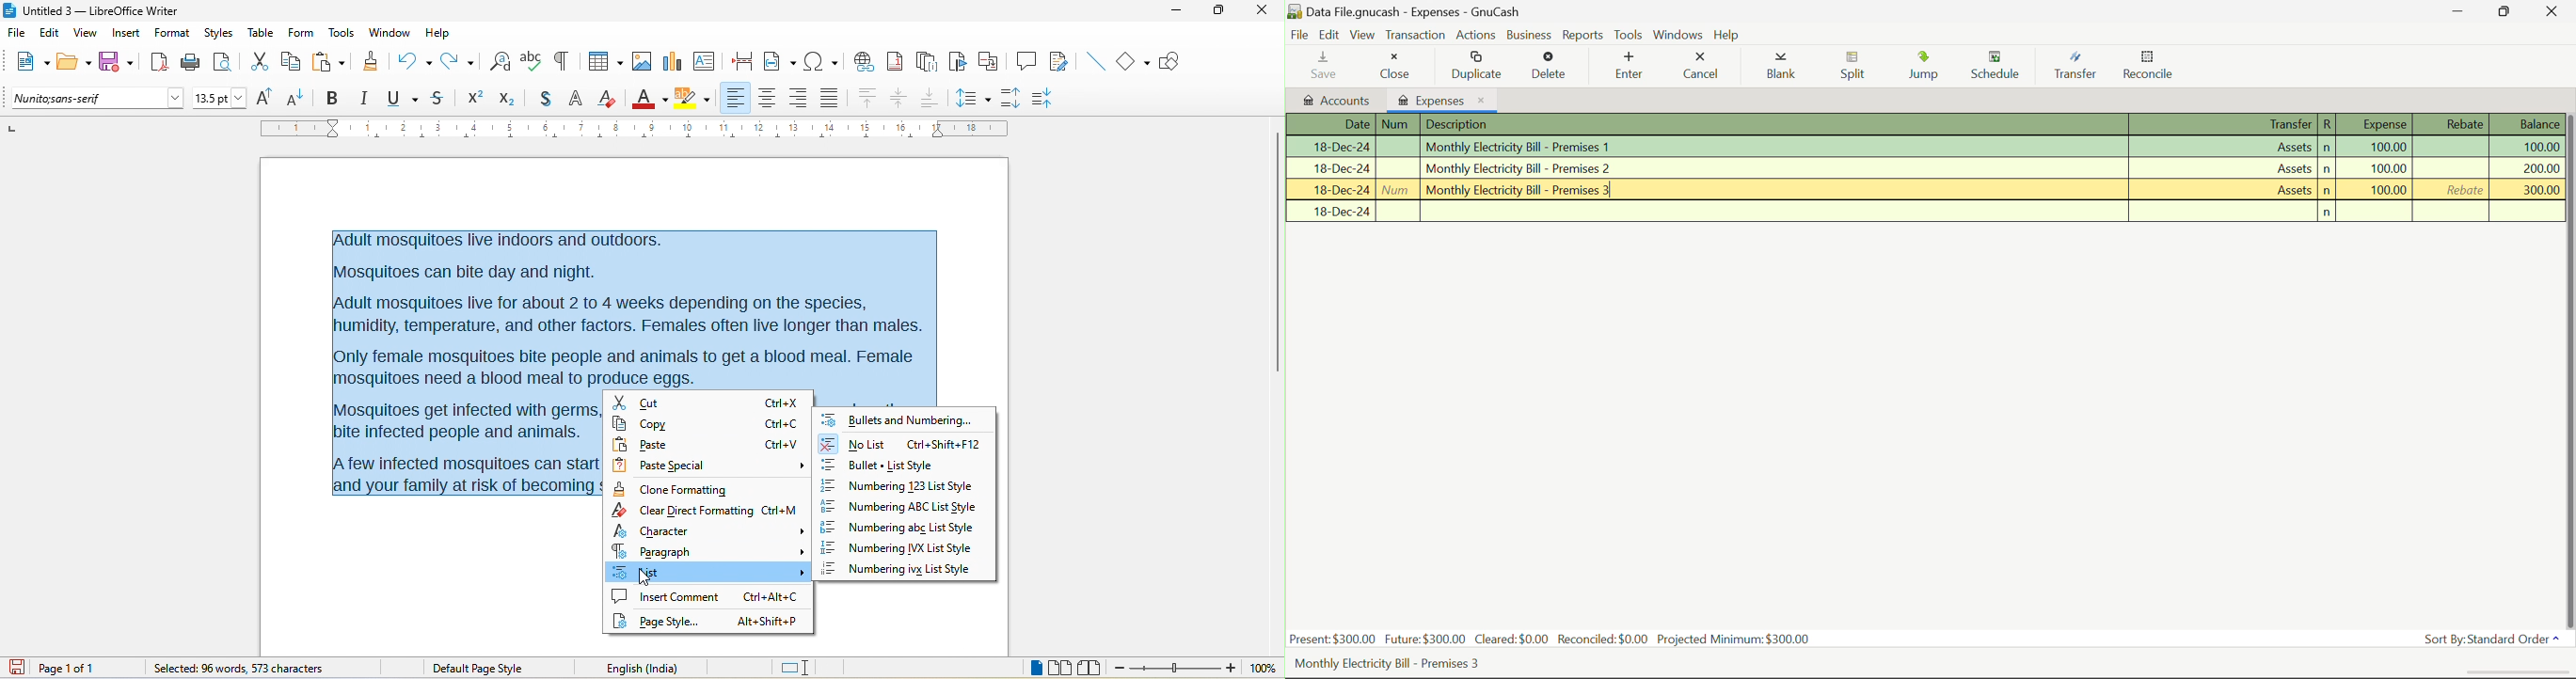  What do you see at coordinates (704, 60) in the screenshot?
I see `text box` at bounding box center [704, 60].